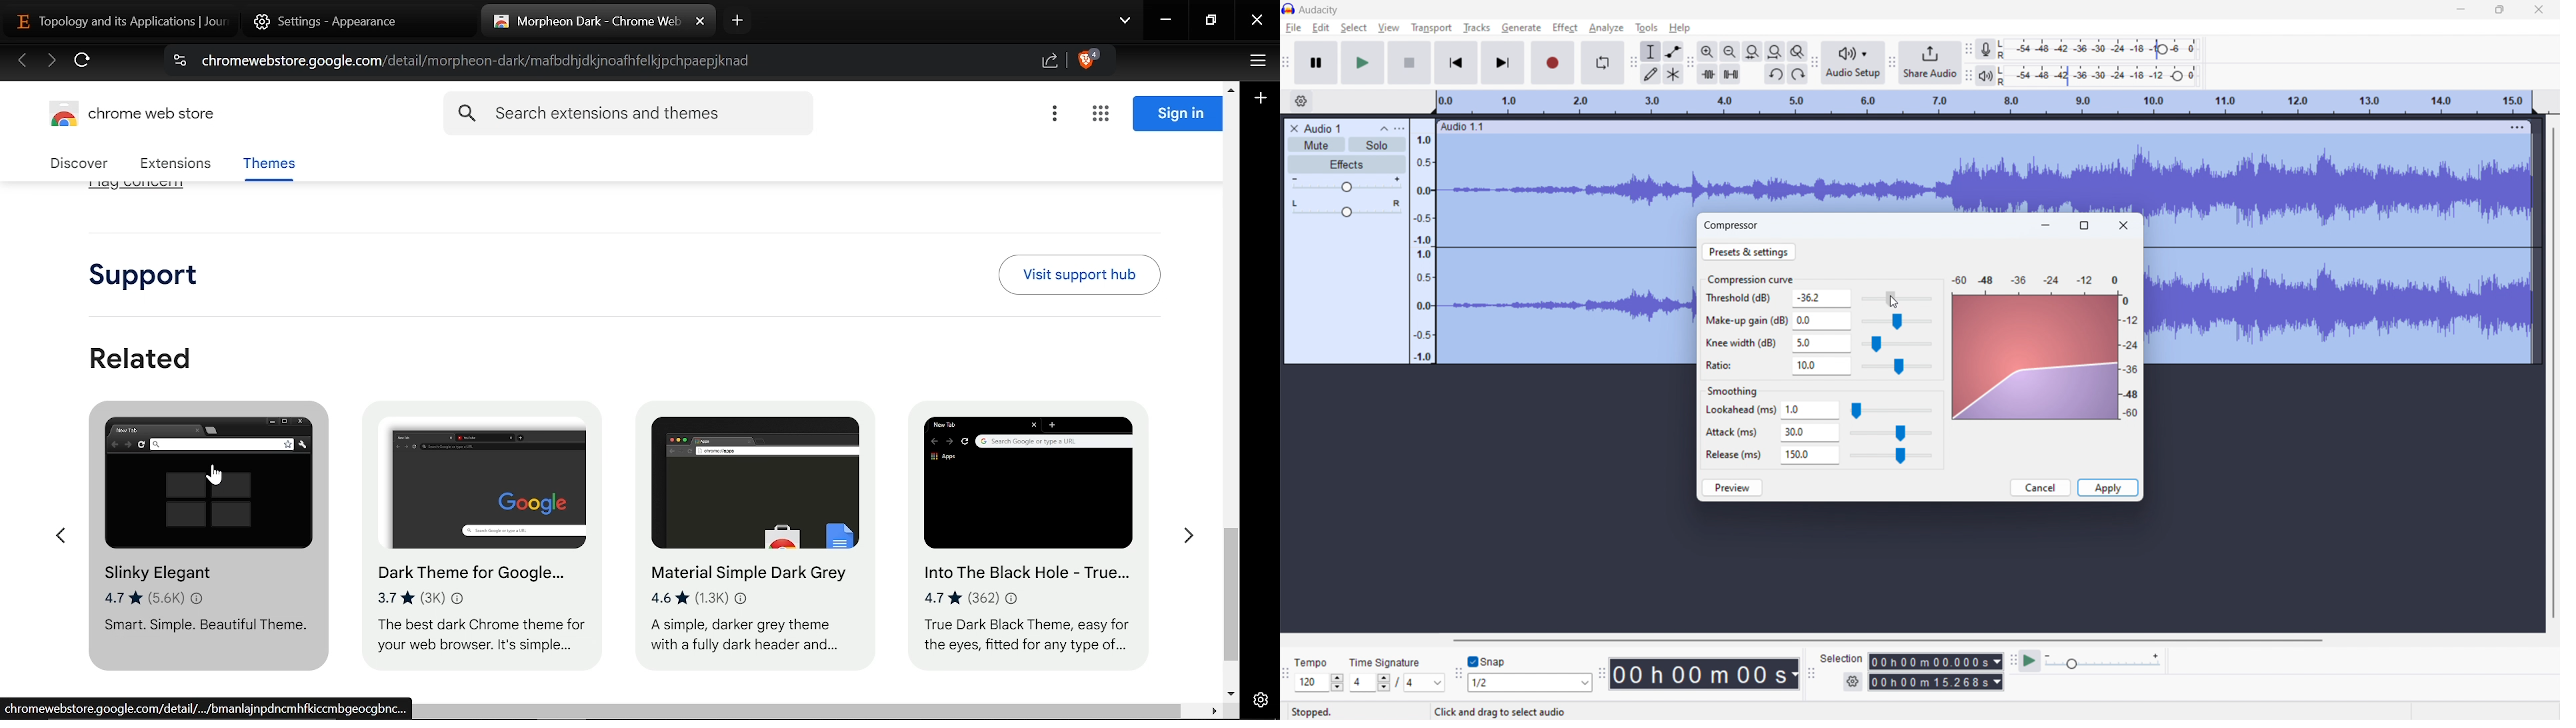 Image resolution: width=2576 pixels, height=728 pixels. I want to click on settings, so click(1852, 682).